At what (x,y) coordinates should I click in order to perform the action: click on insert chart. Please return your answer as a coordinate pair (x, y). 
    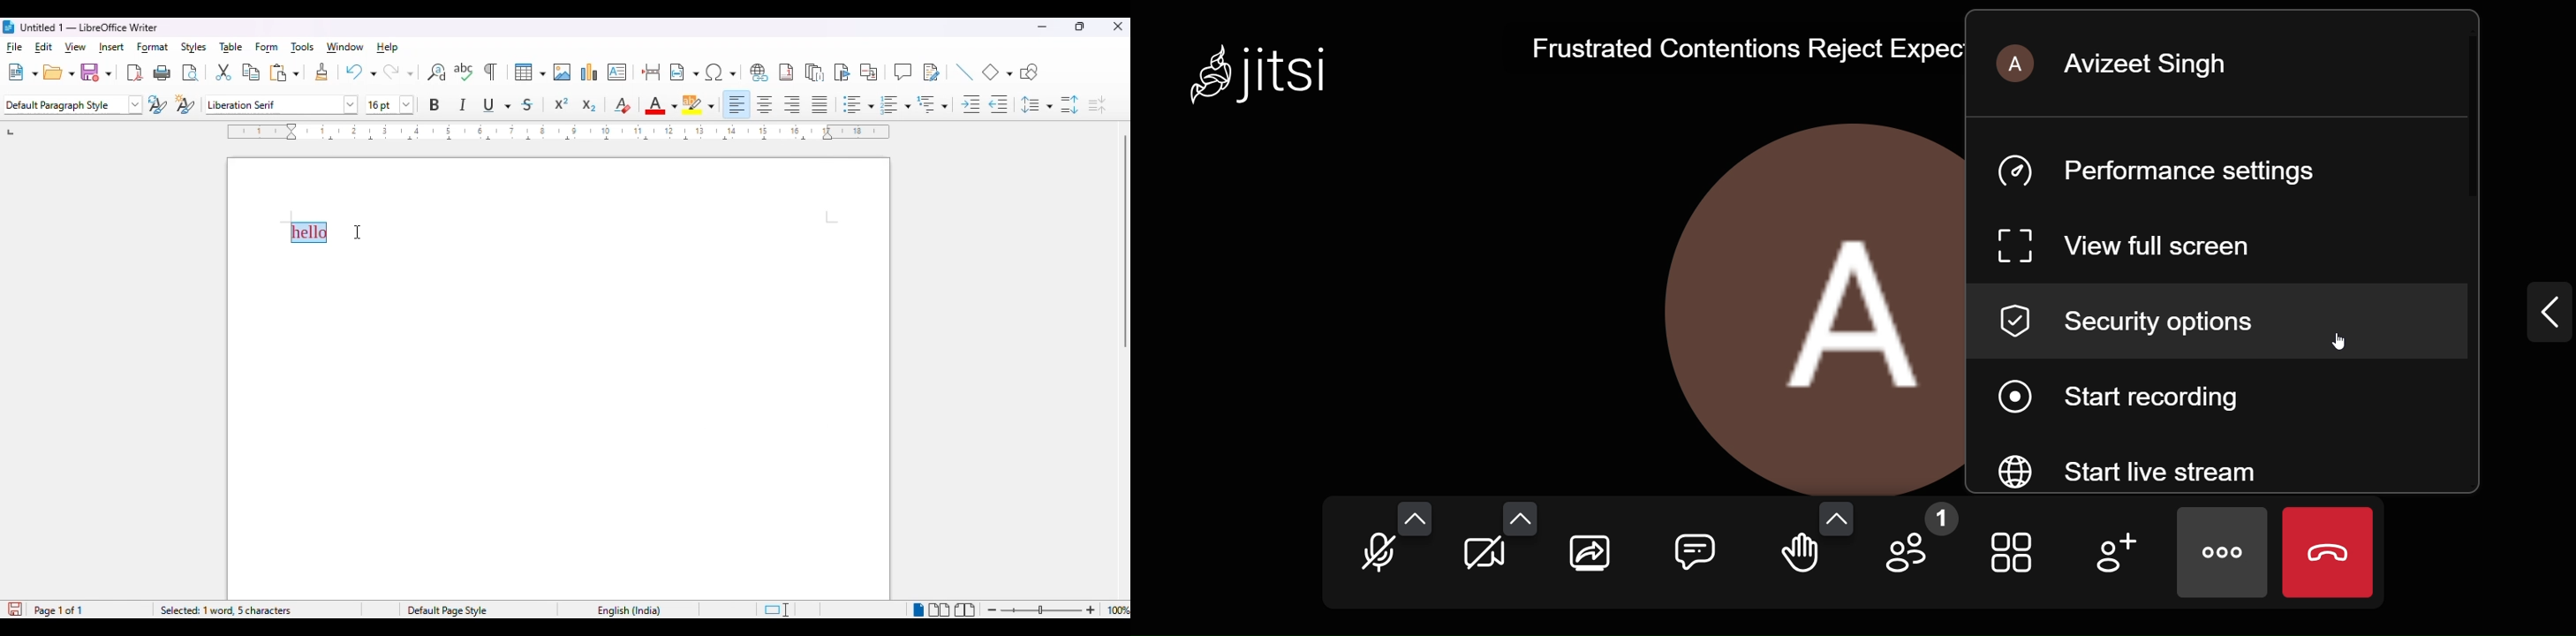
    Looking at the image, I should click on (590, 72).